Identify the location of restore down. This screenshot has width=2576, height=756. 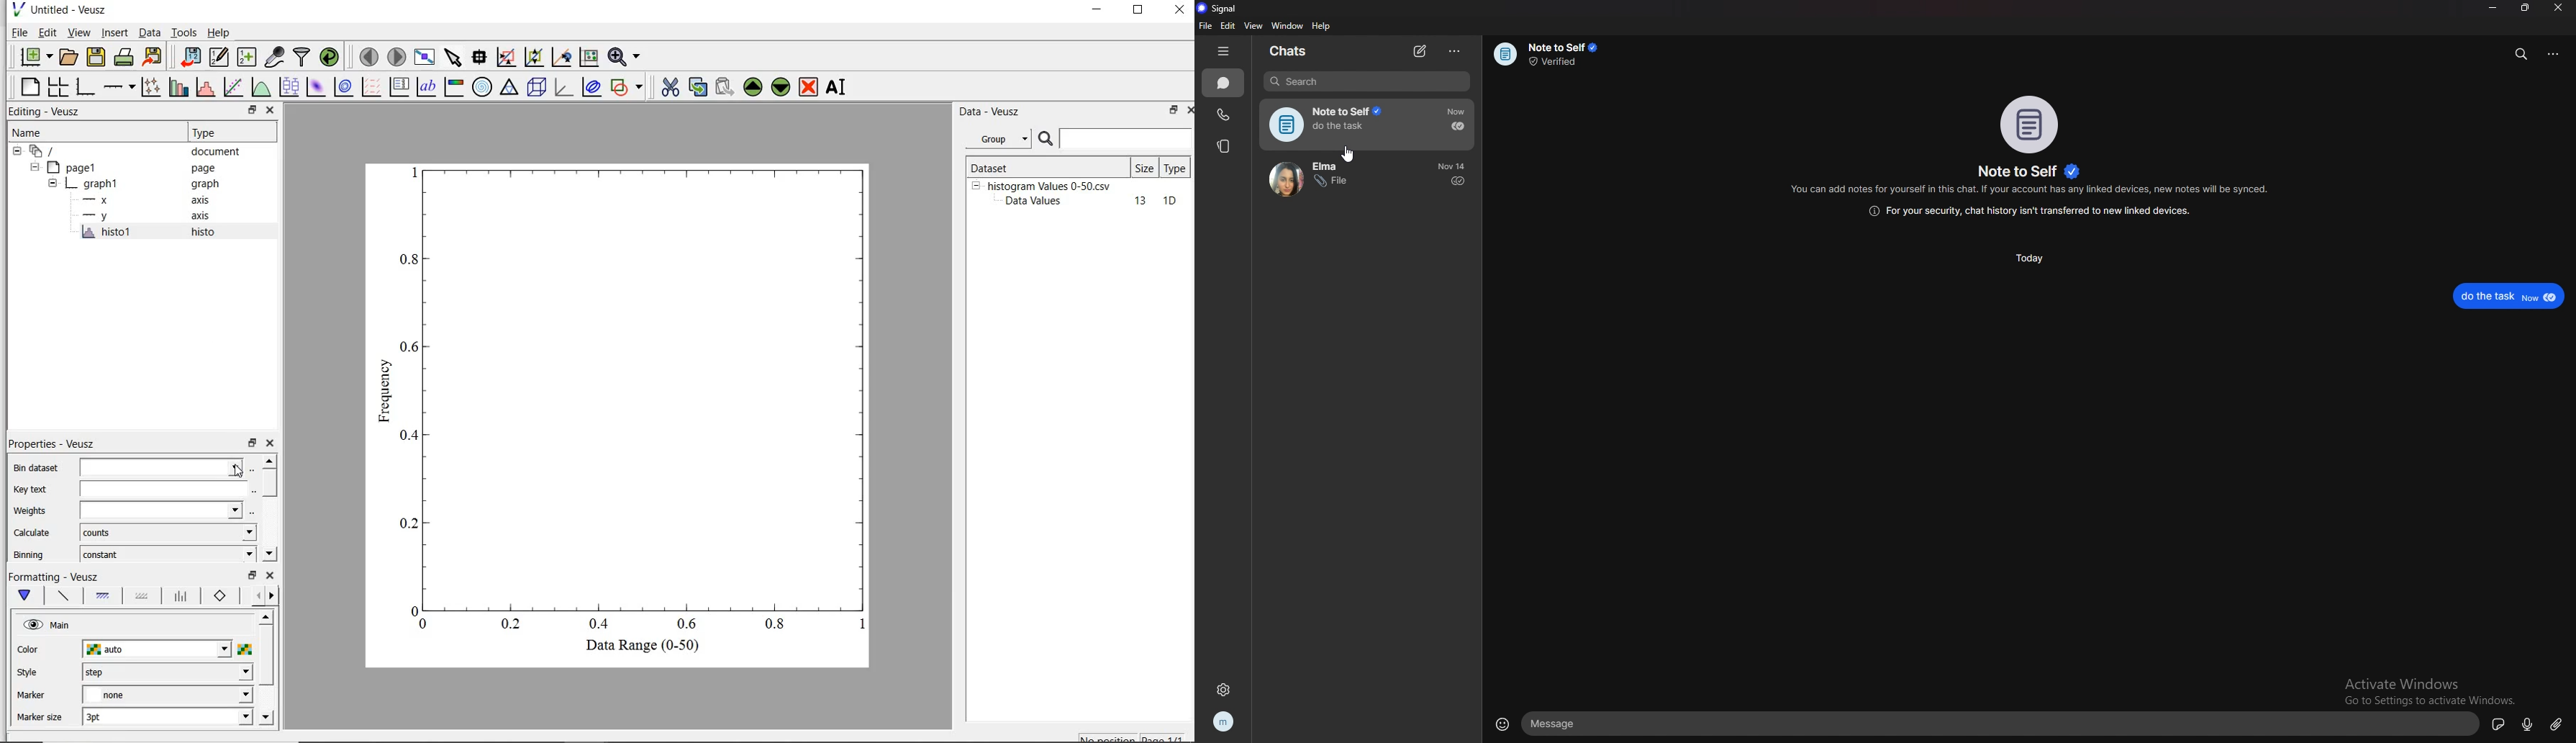
(1139, 11).